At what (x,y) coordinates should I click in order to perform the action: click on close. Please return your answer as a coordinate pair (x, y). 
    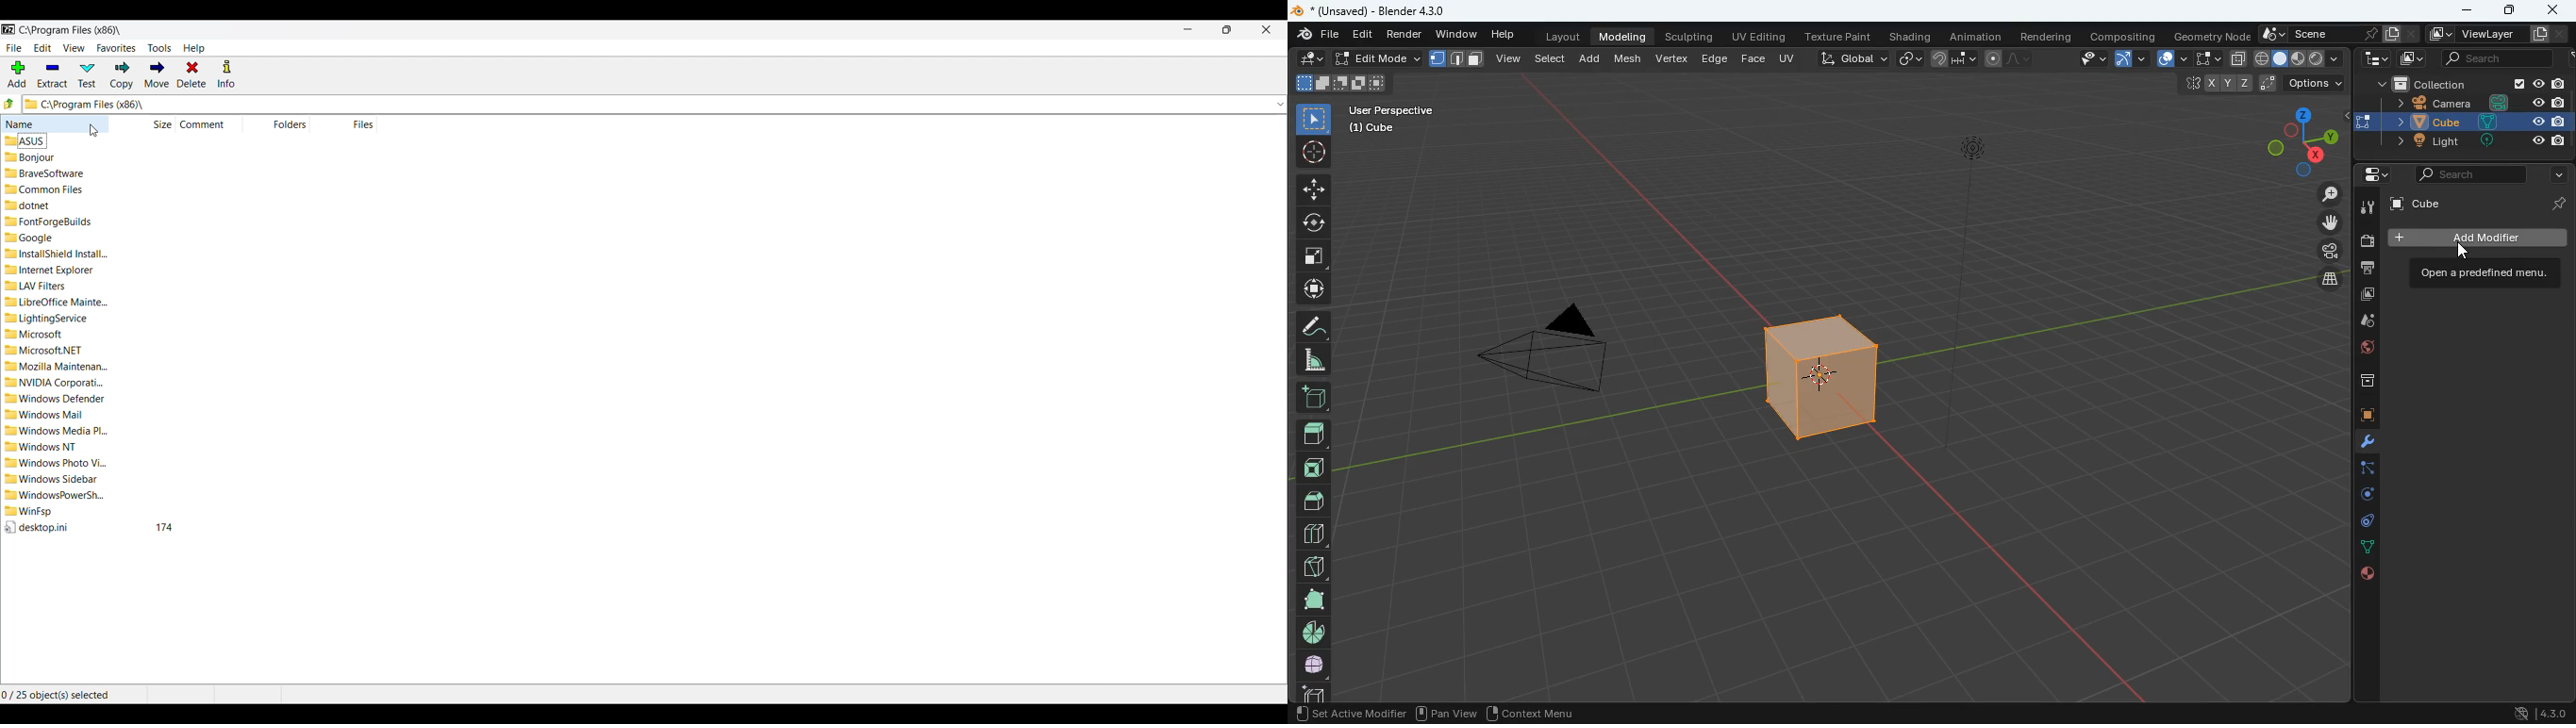
    Looking at the image, I should click on (2553, 8).